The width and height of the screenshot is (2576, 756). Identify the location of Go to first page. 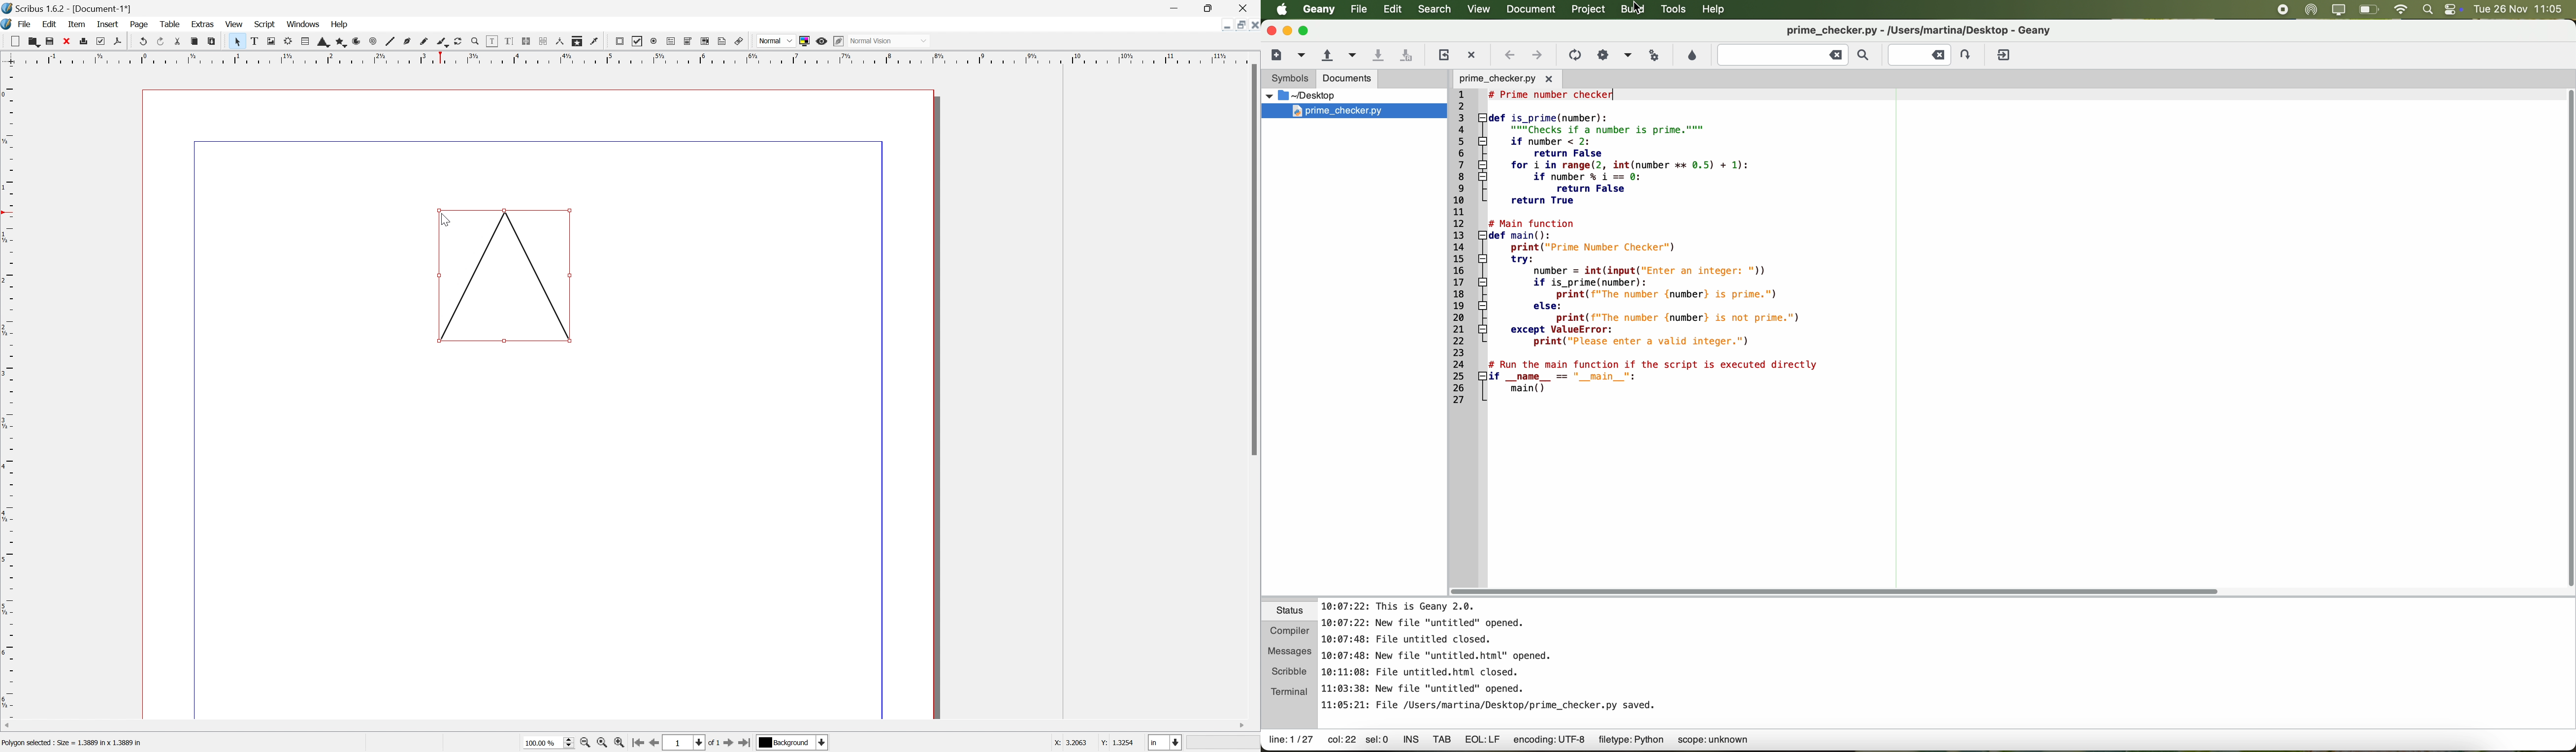
(638, 743).